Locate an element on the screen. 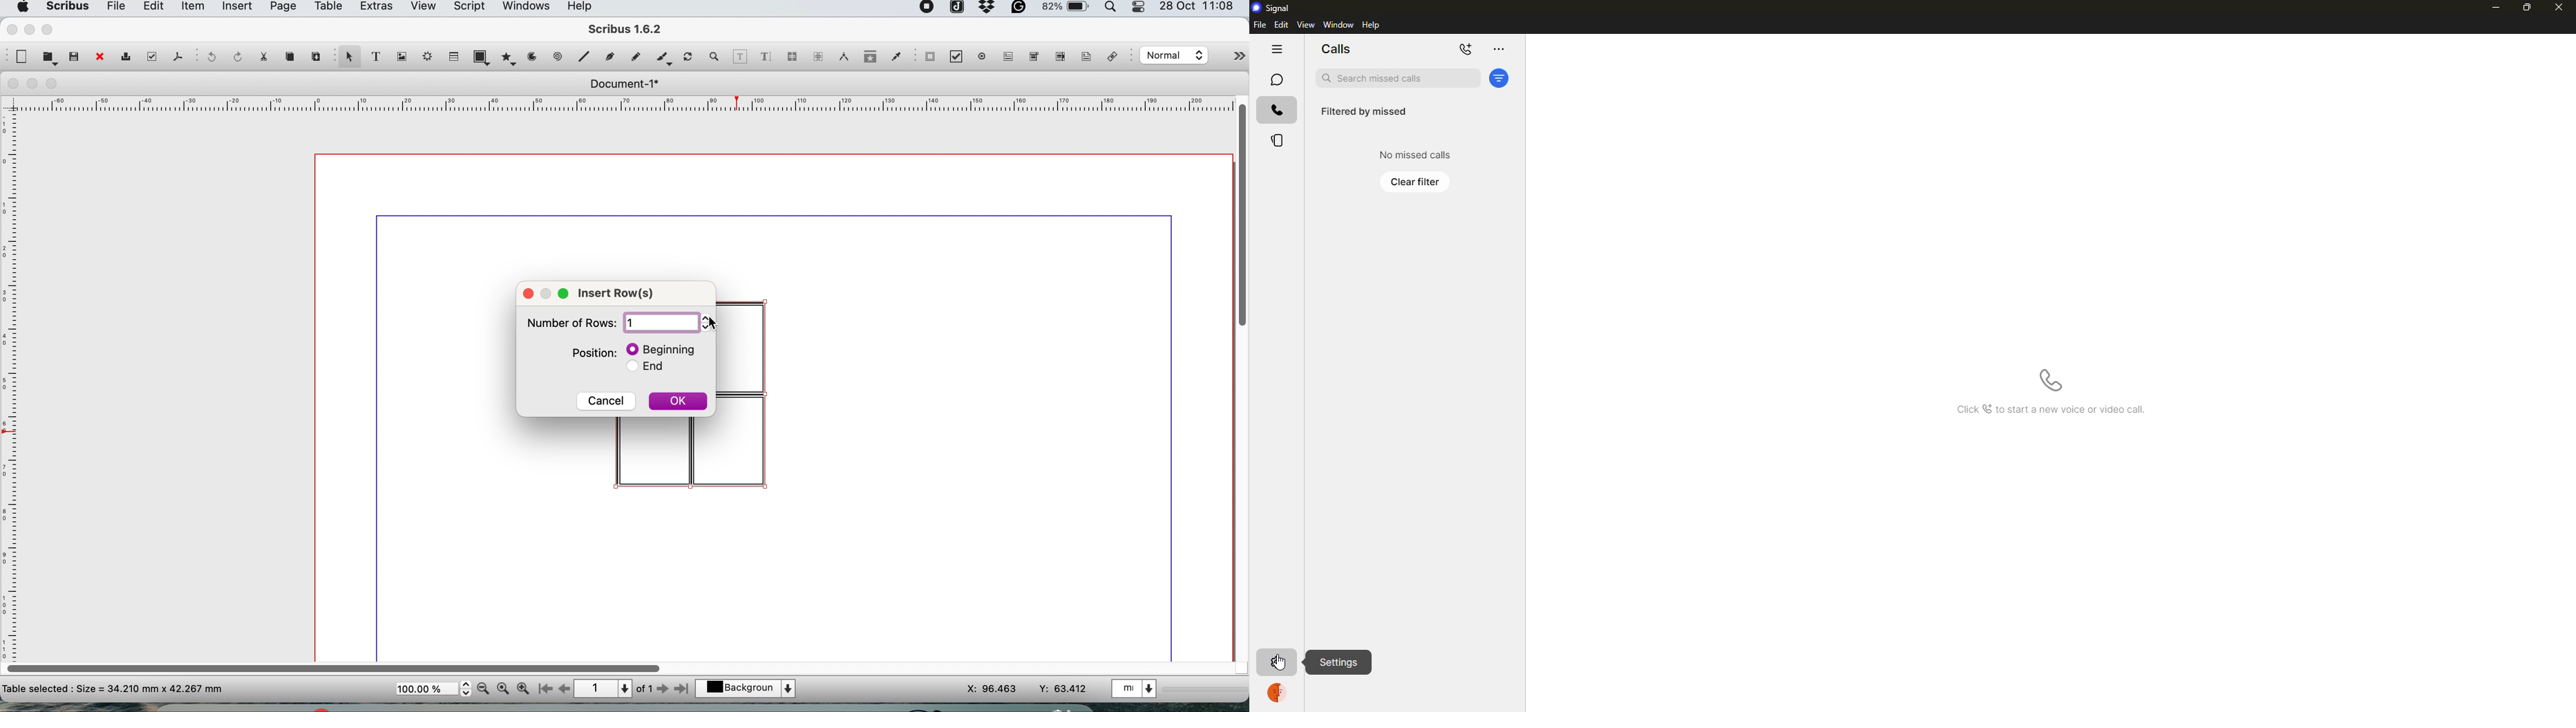 This screenshot has width=2576, height=728. maximise is located at coordinates (50, 29).